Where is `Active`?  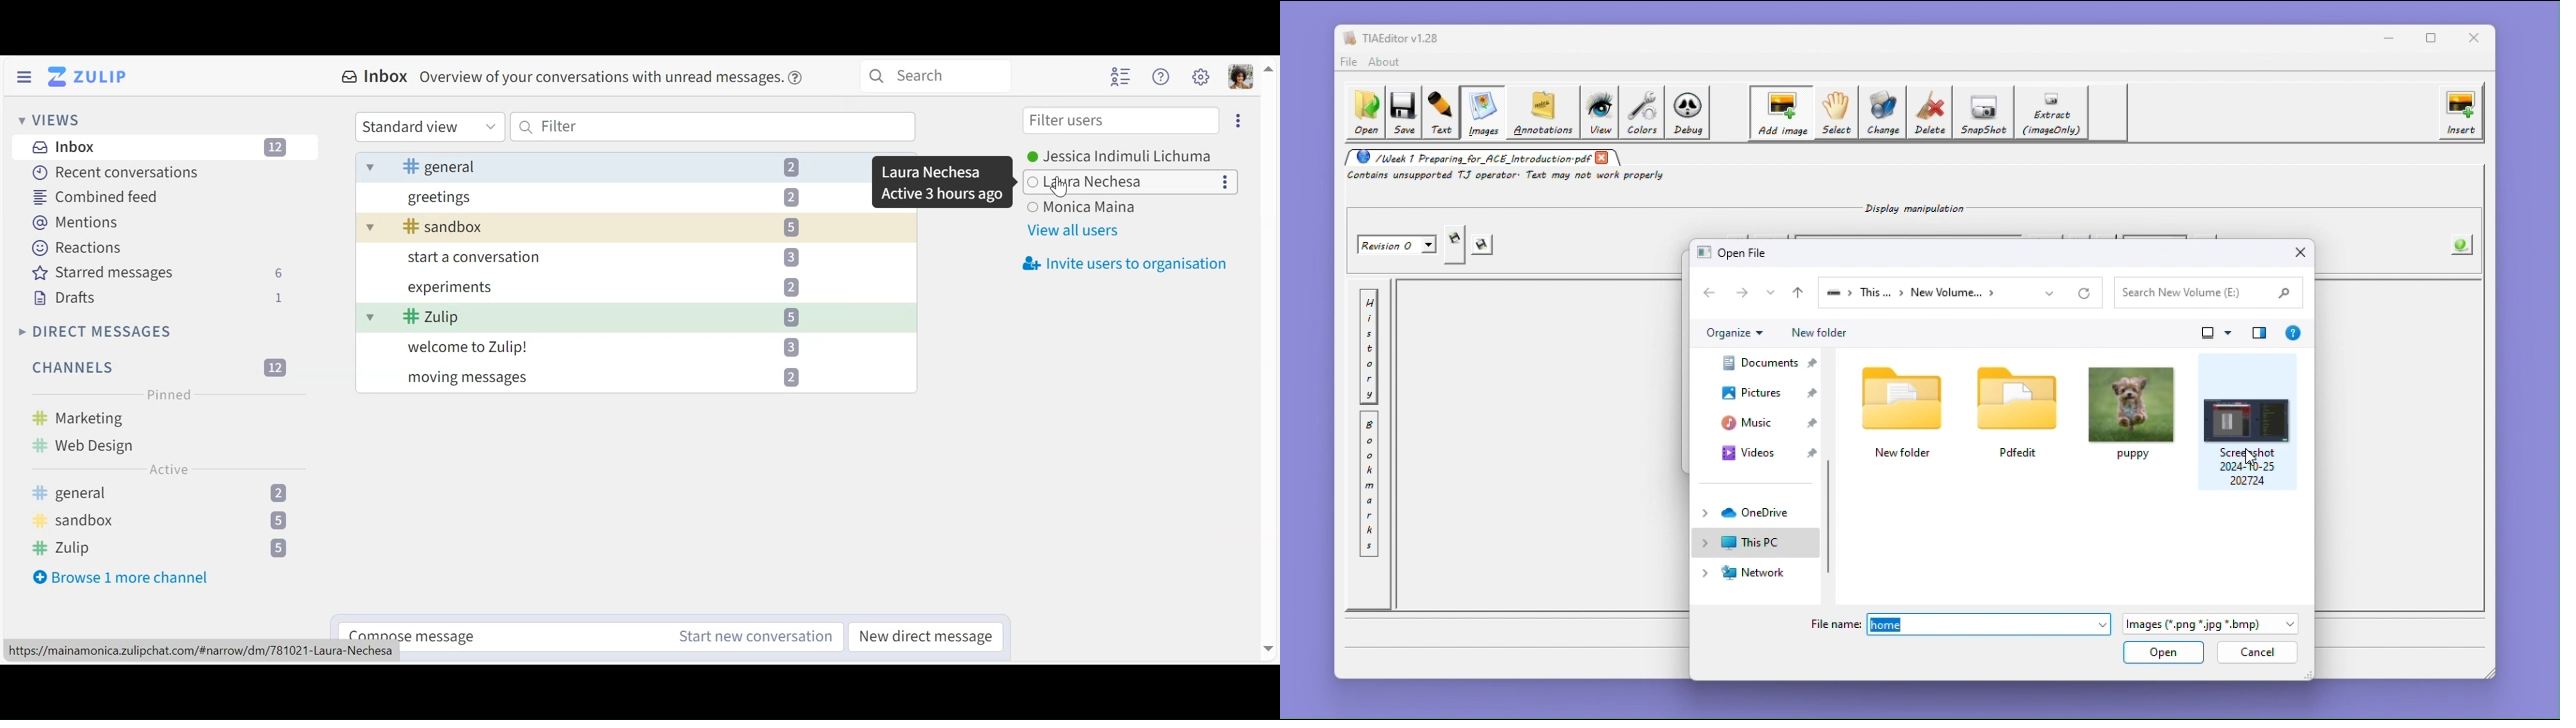
Active is located at coordinates (167, 471).